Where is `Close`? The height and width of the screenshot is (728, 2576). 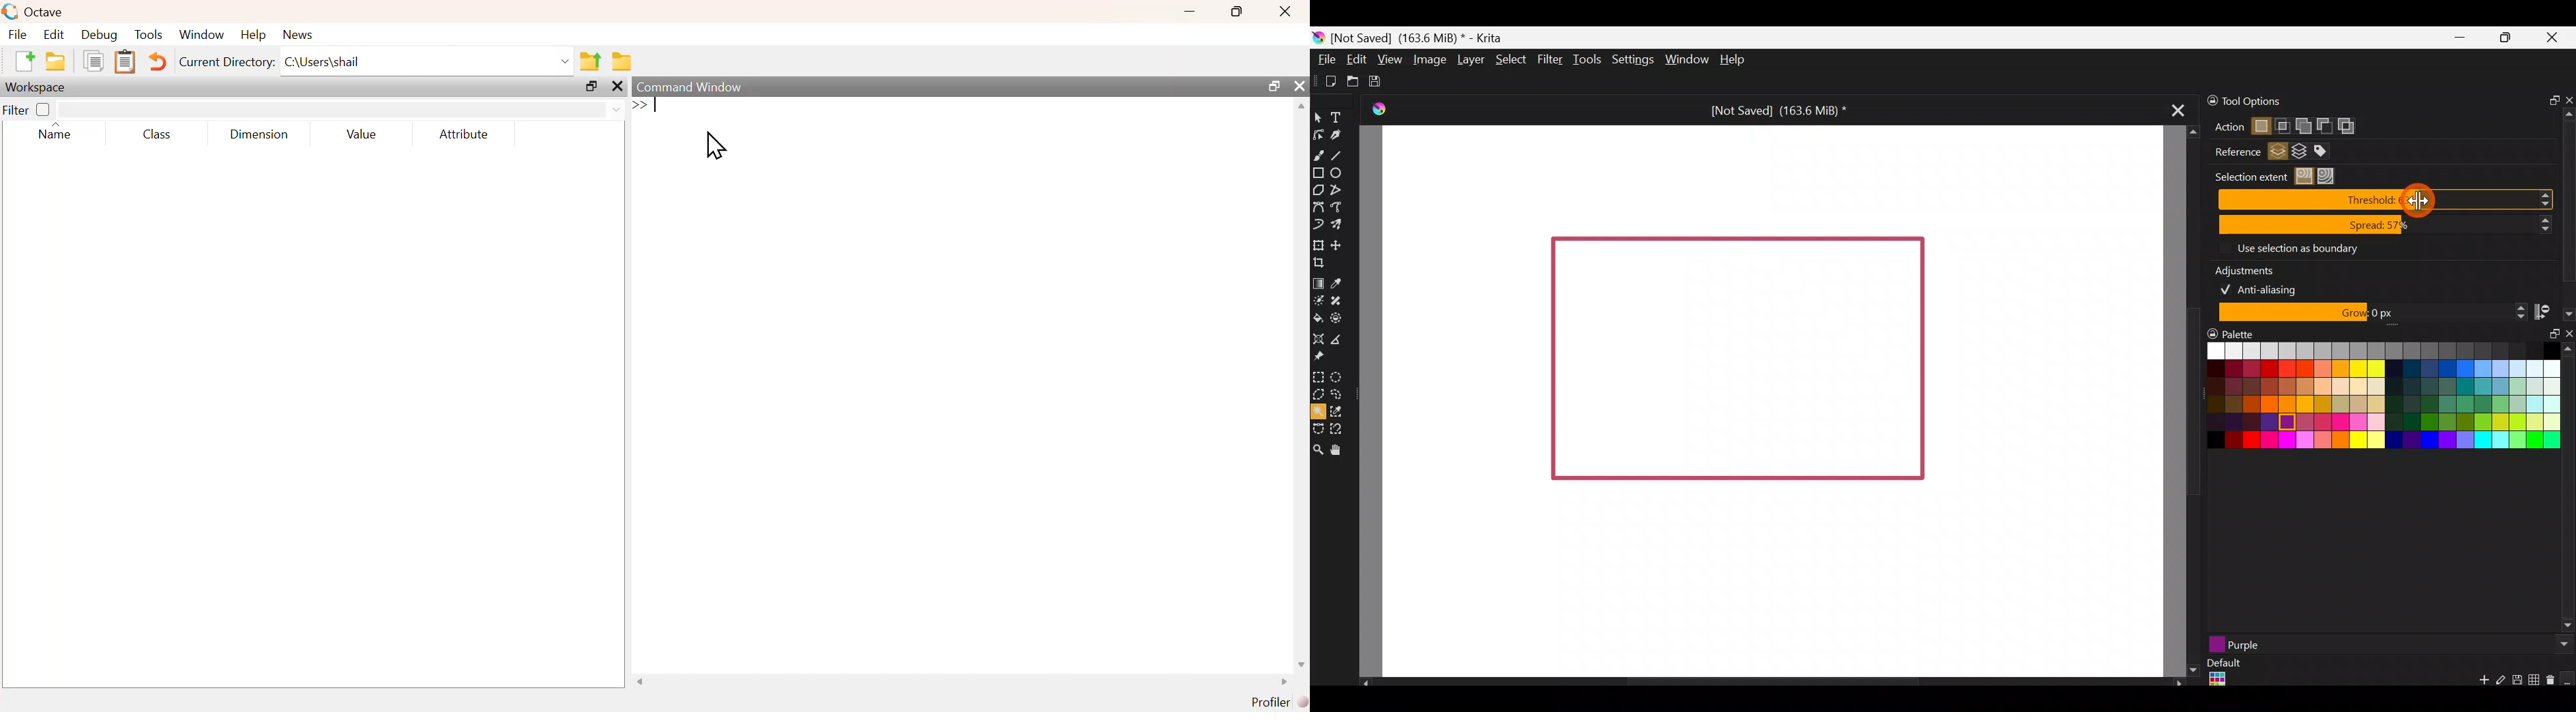
Close is located at coordinates (2556, 40).